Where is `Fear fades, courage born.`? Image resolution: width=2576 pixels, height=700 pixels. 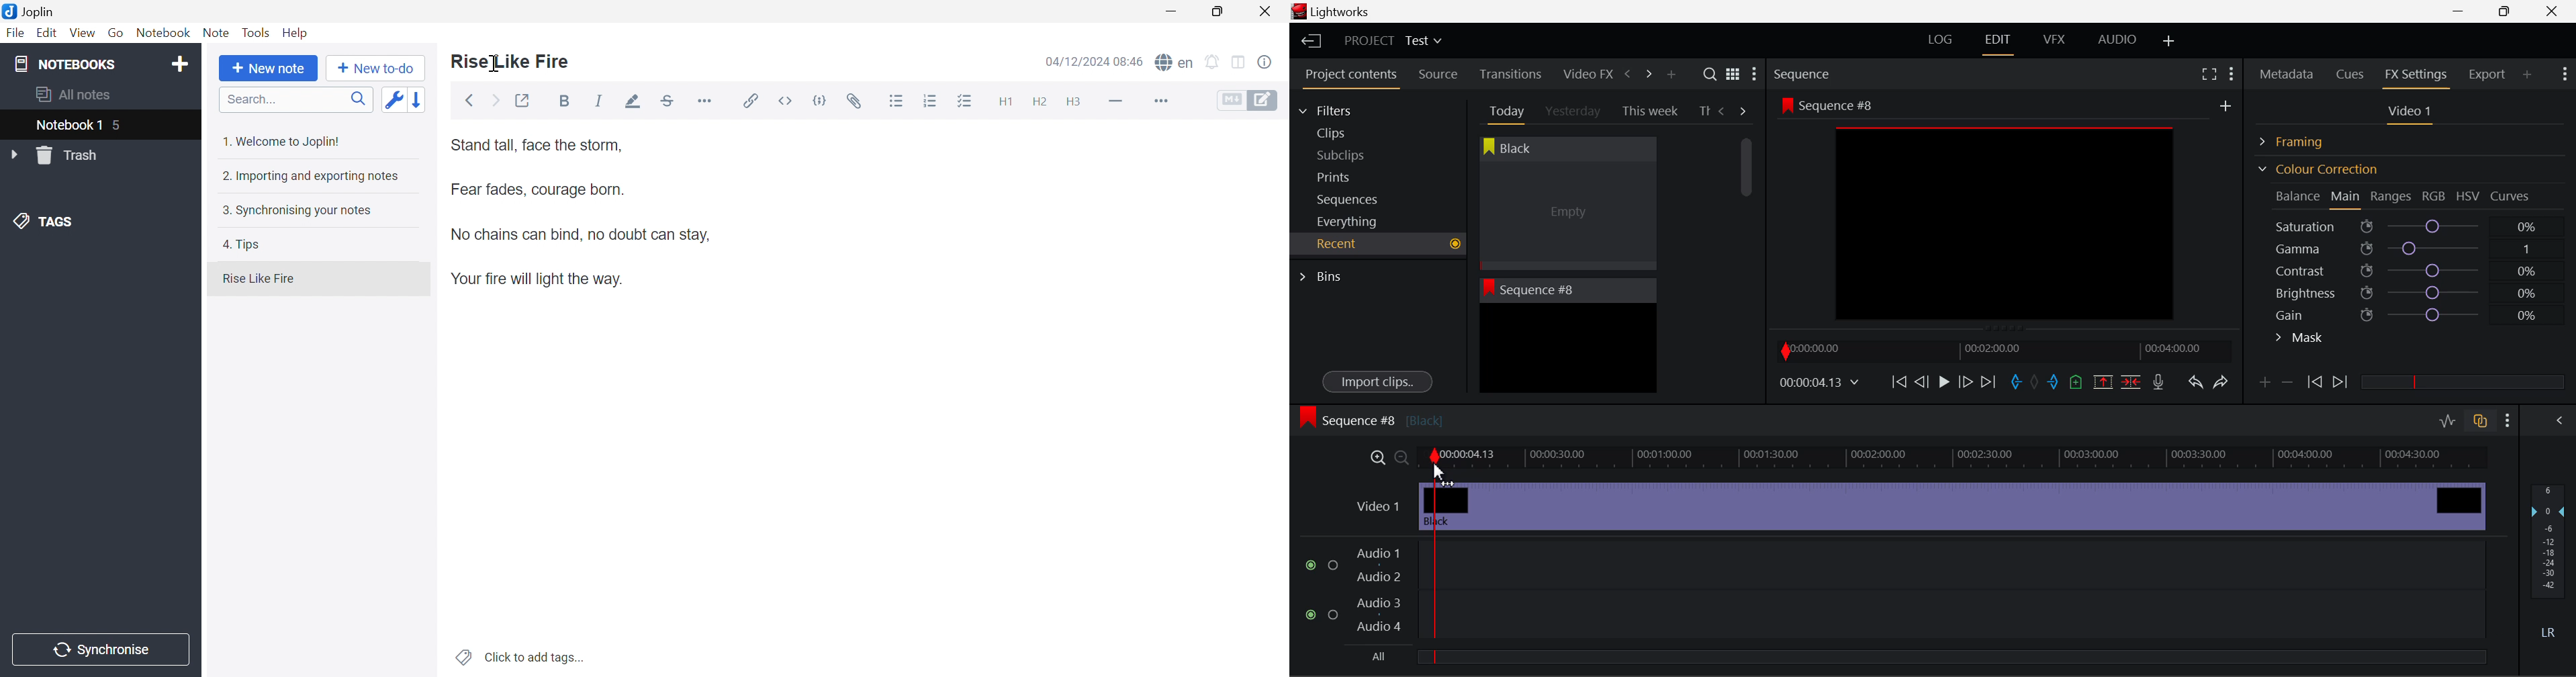
Fear fades, courage born. is located at coordinates (537, 189).